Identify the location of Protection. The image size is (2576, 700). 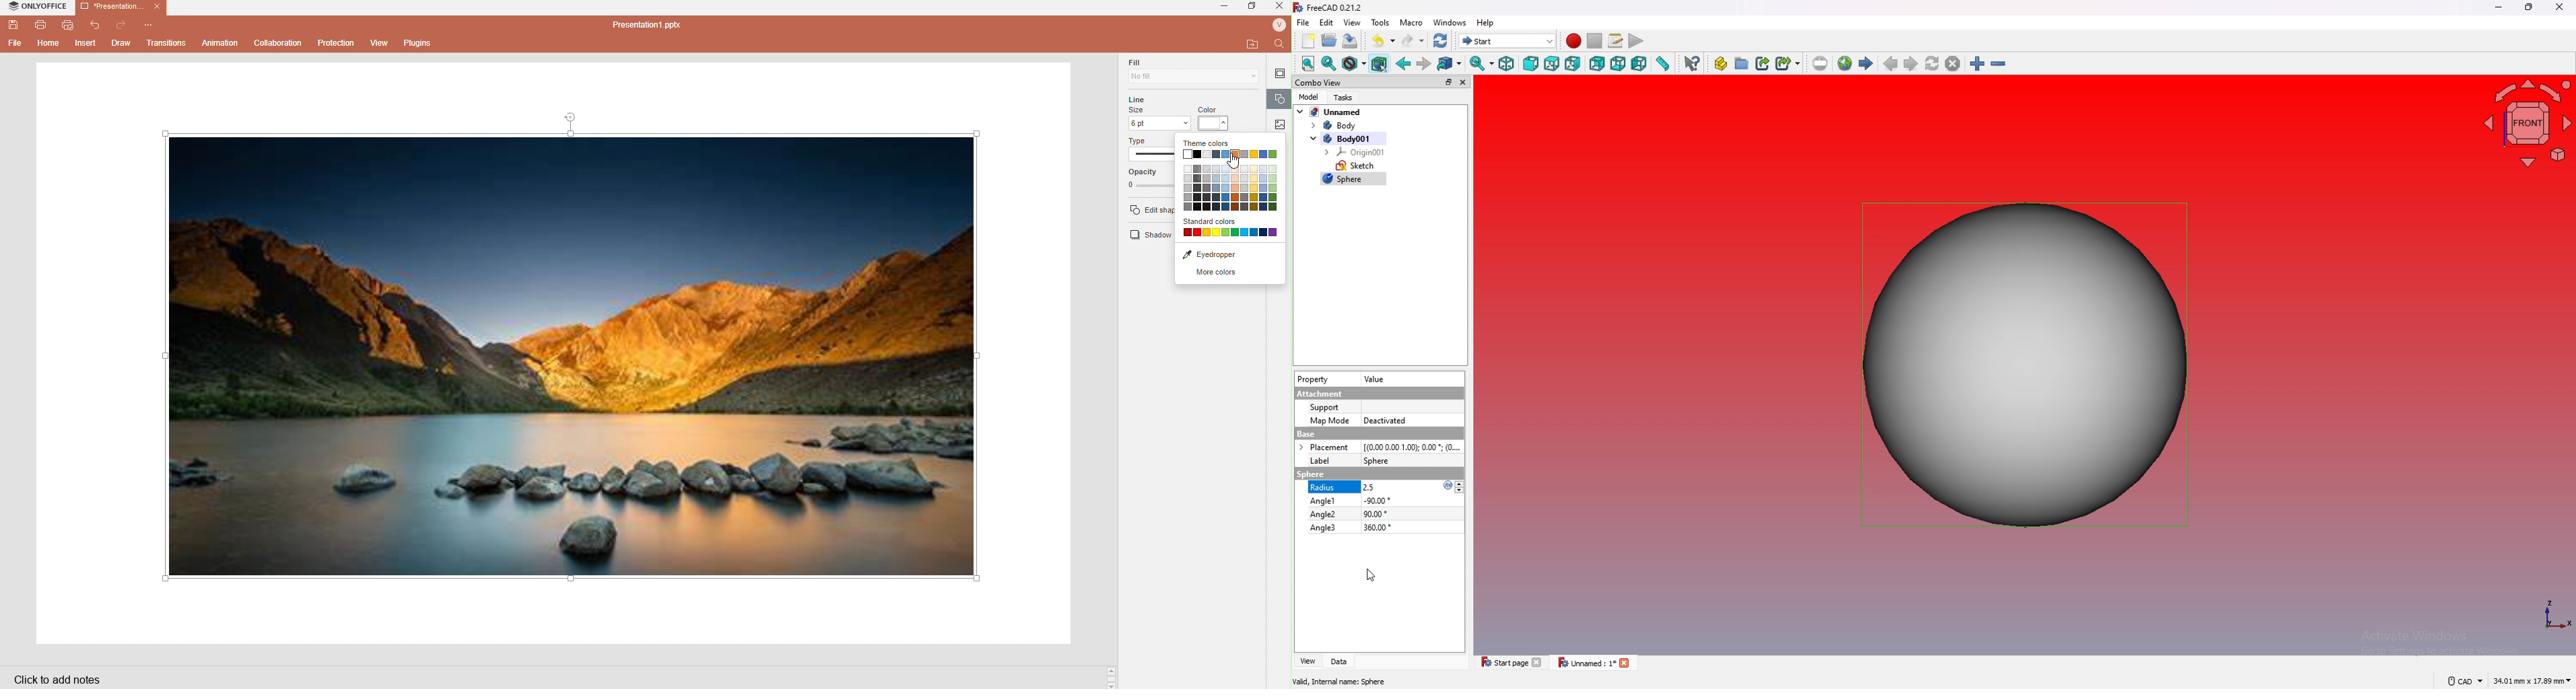
(338, 43).